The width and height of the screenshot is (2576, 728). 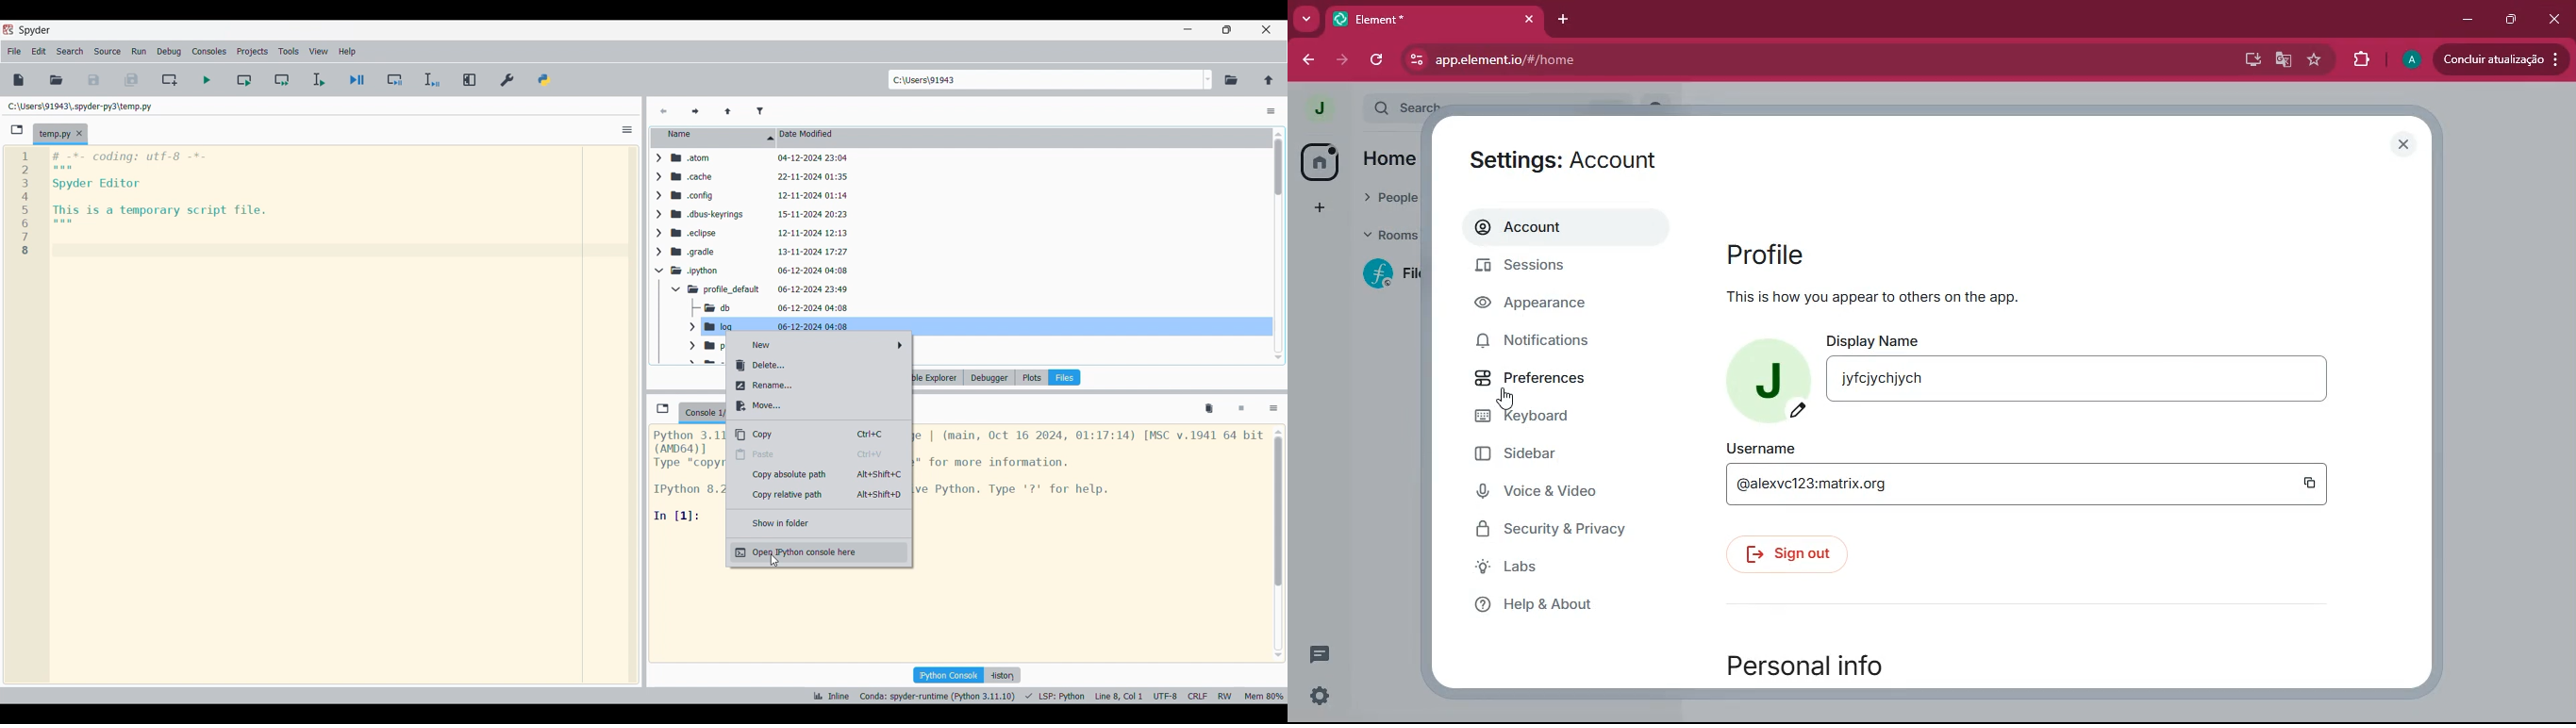 I want to click on google translate, so click(x=2282, y=59).